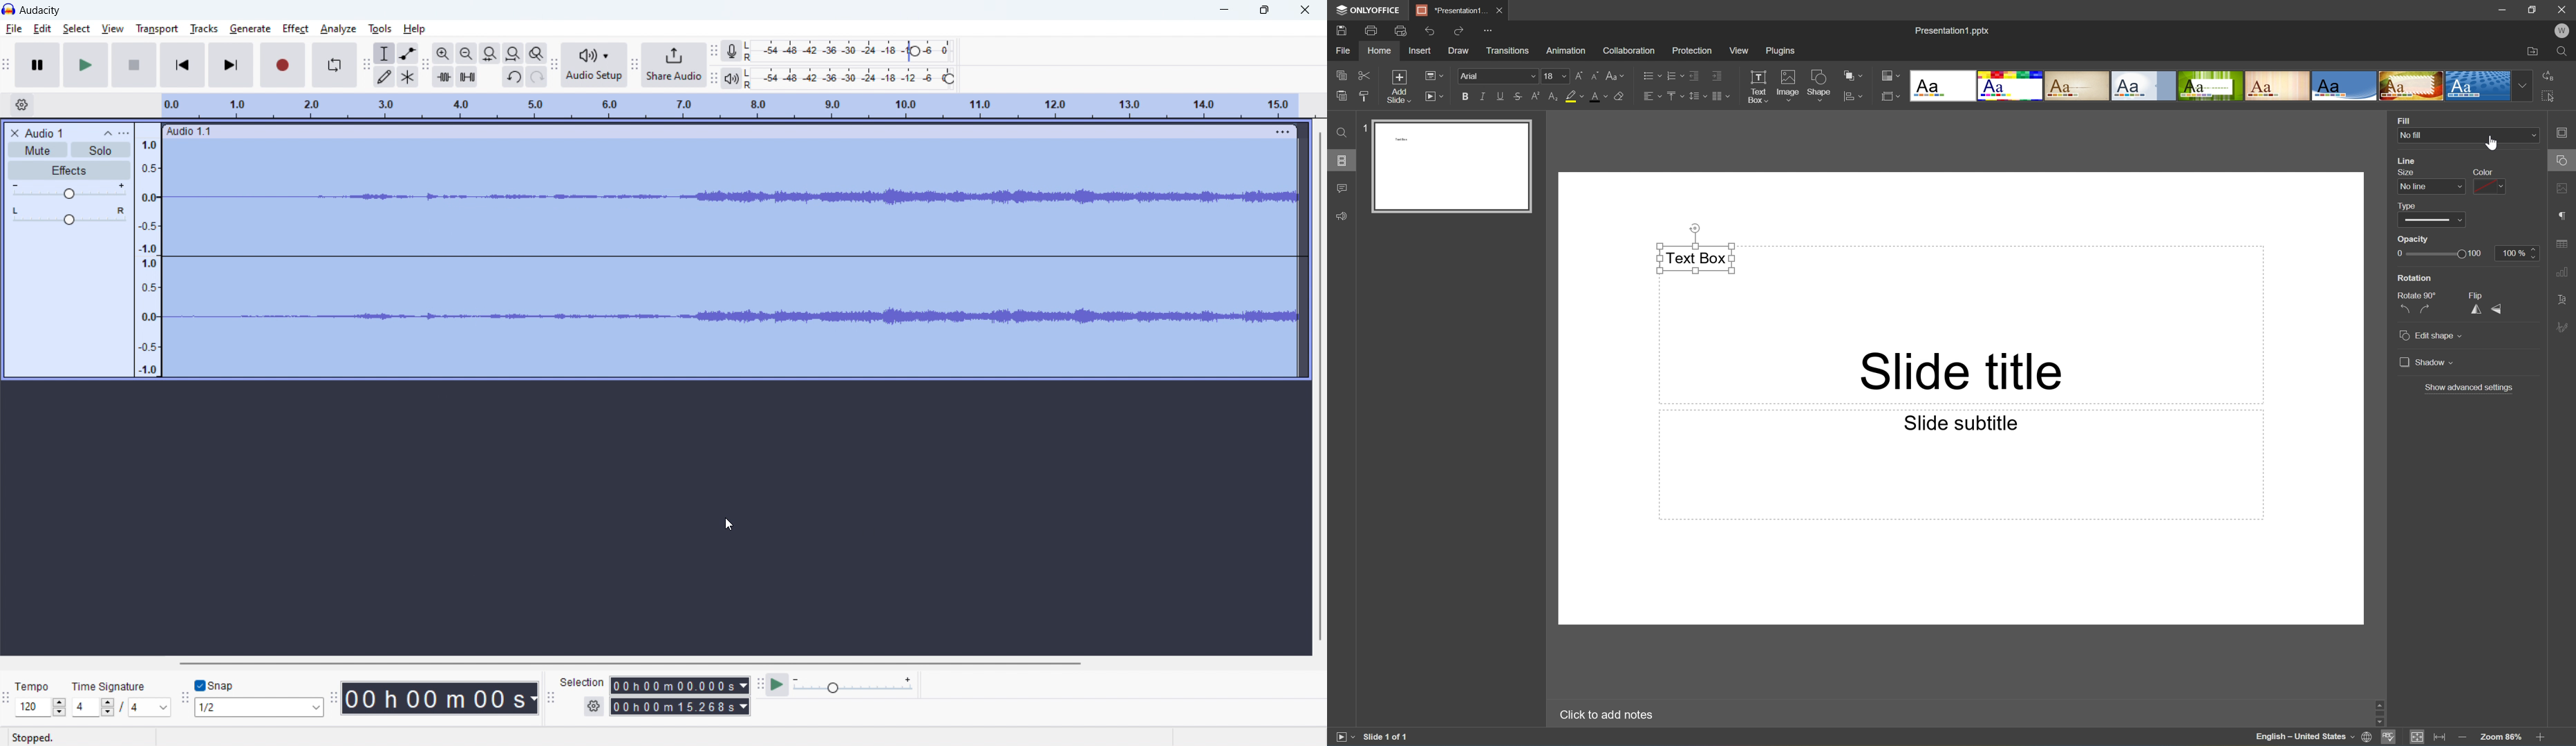  Describe the element at coordinates (43, 29) in the screenshot. I see `edit` at that location.